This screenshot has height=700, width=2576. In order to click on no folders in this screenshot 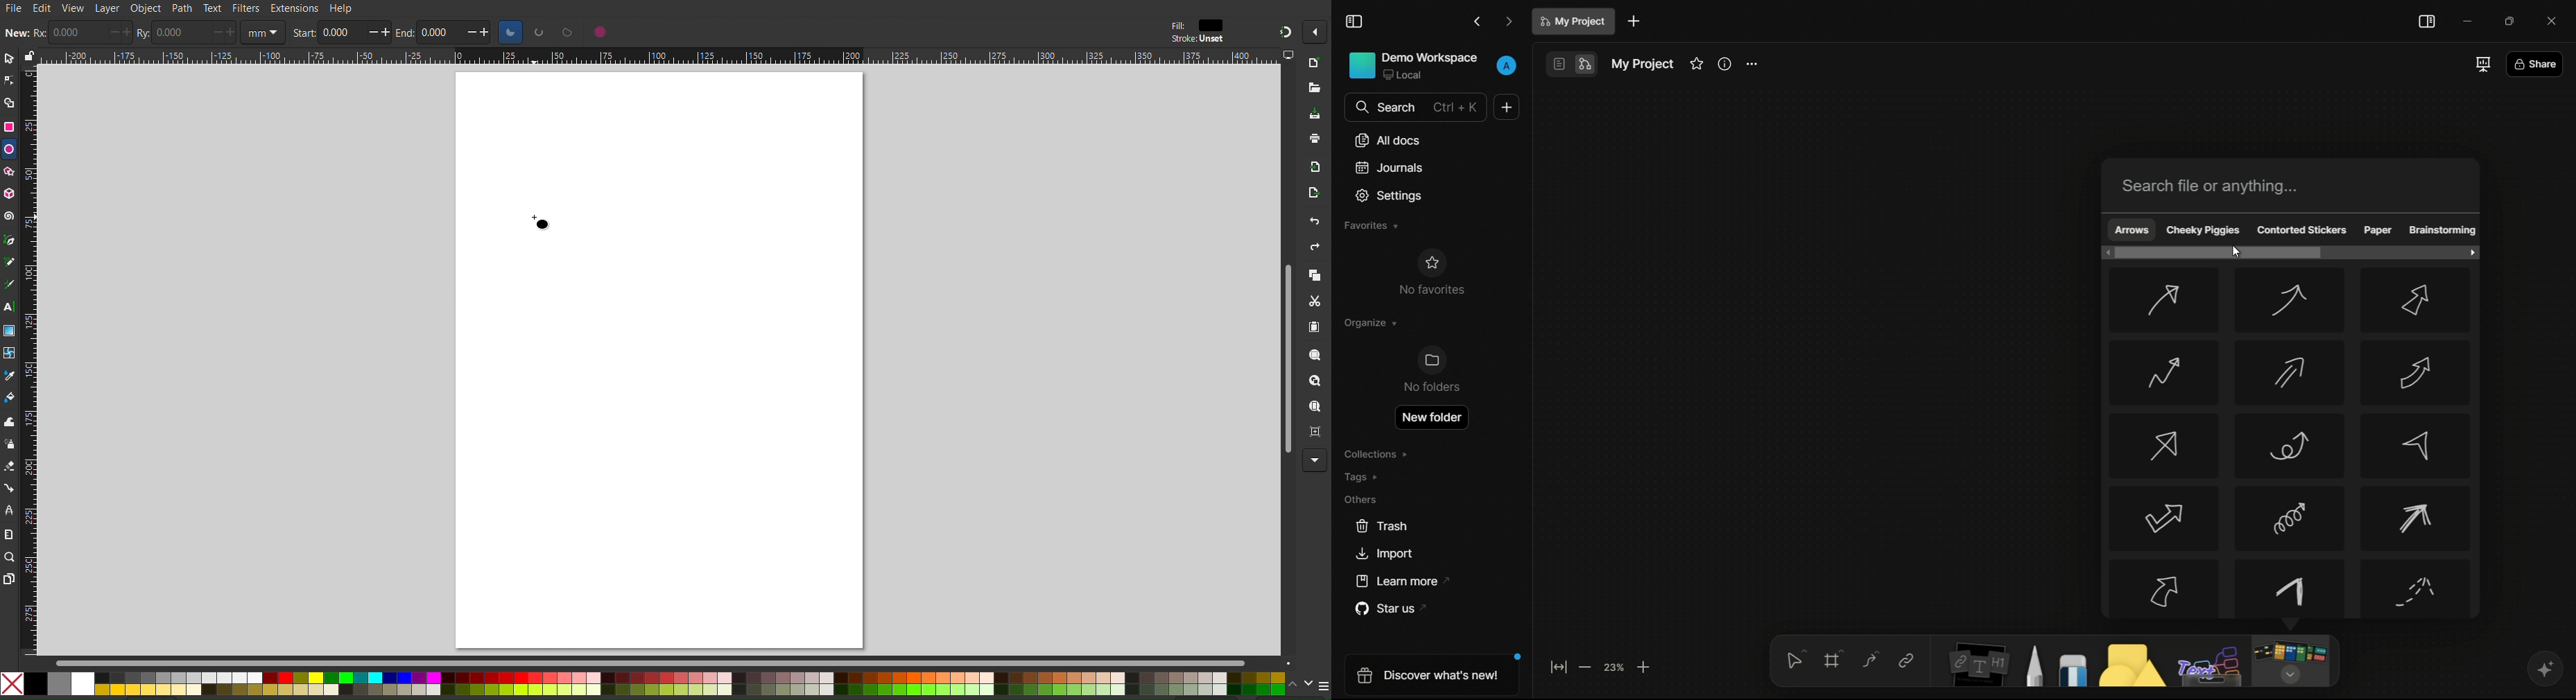, I will do `click(1431, 369)`.